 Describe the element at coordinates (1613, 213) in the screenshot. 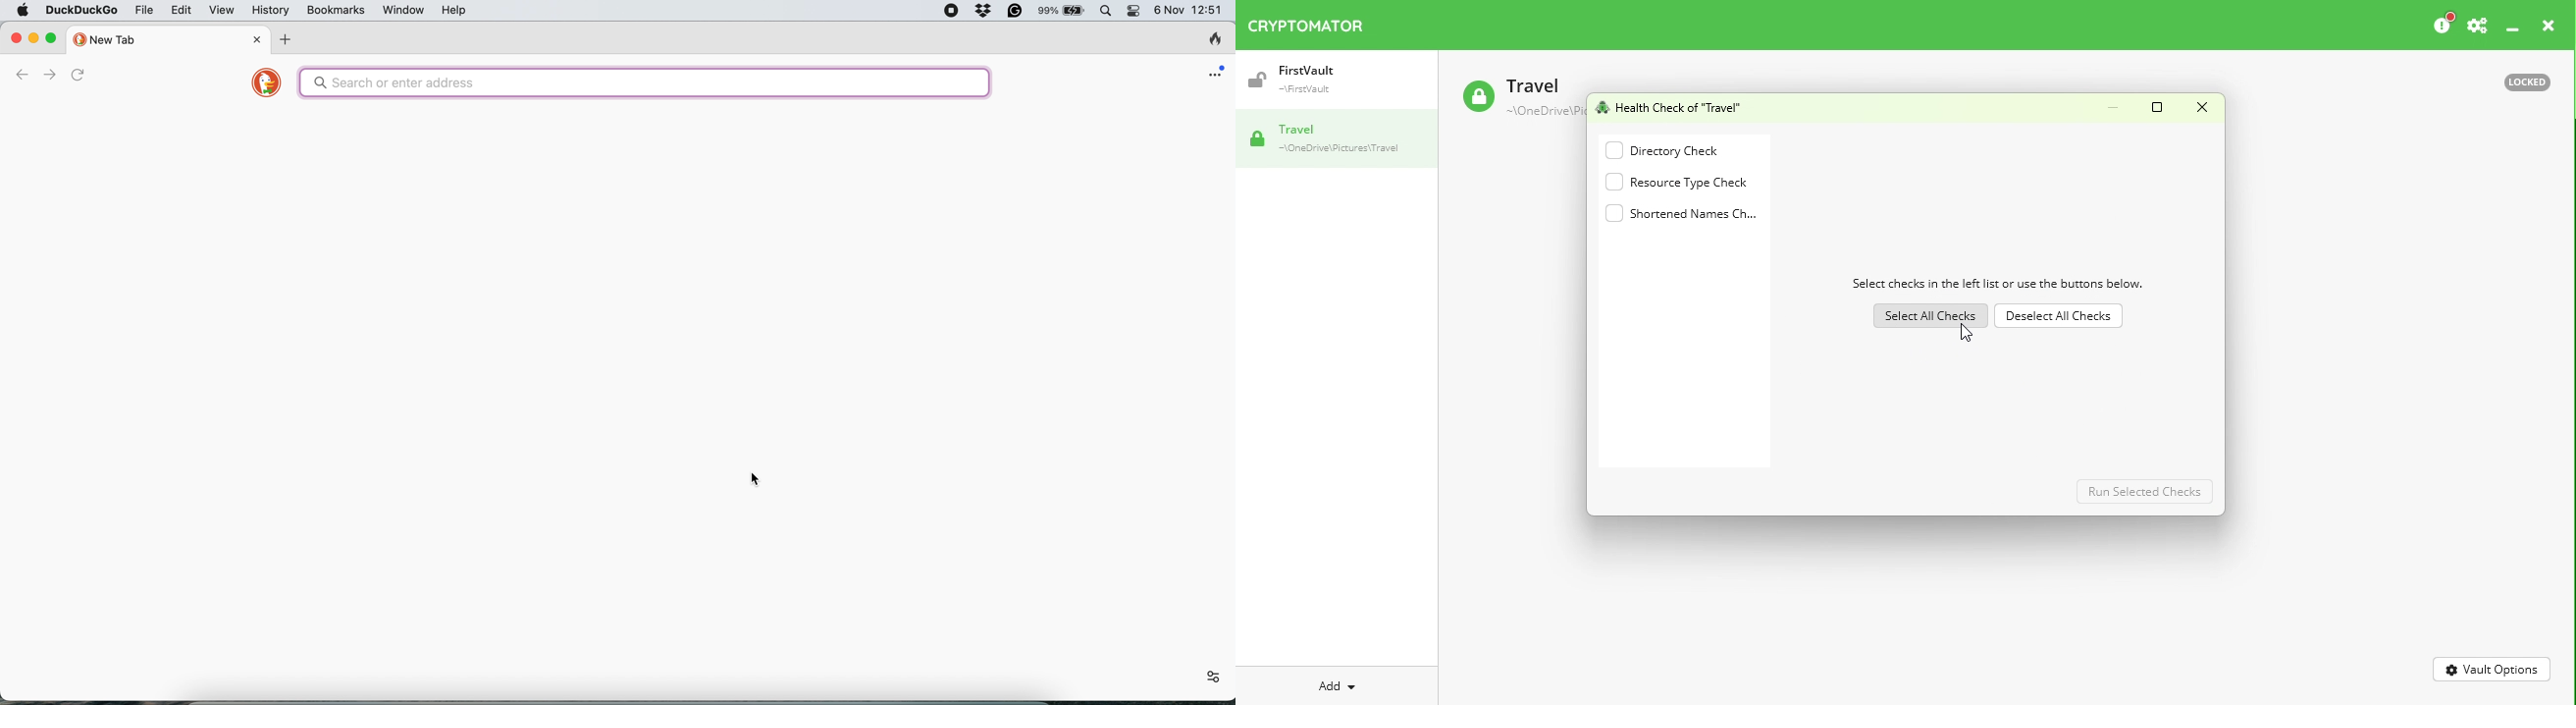

I see `unchecked checkbox` at that location.